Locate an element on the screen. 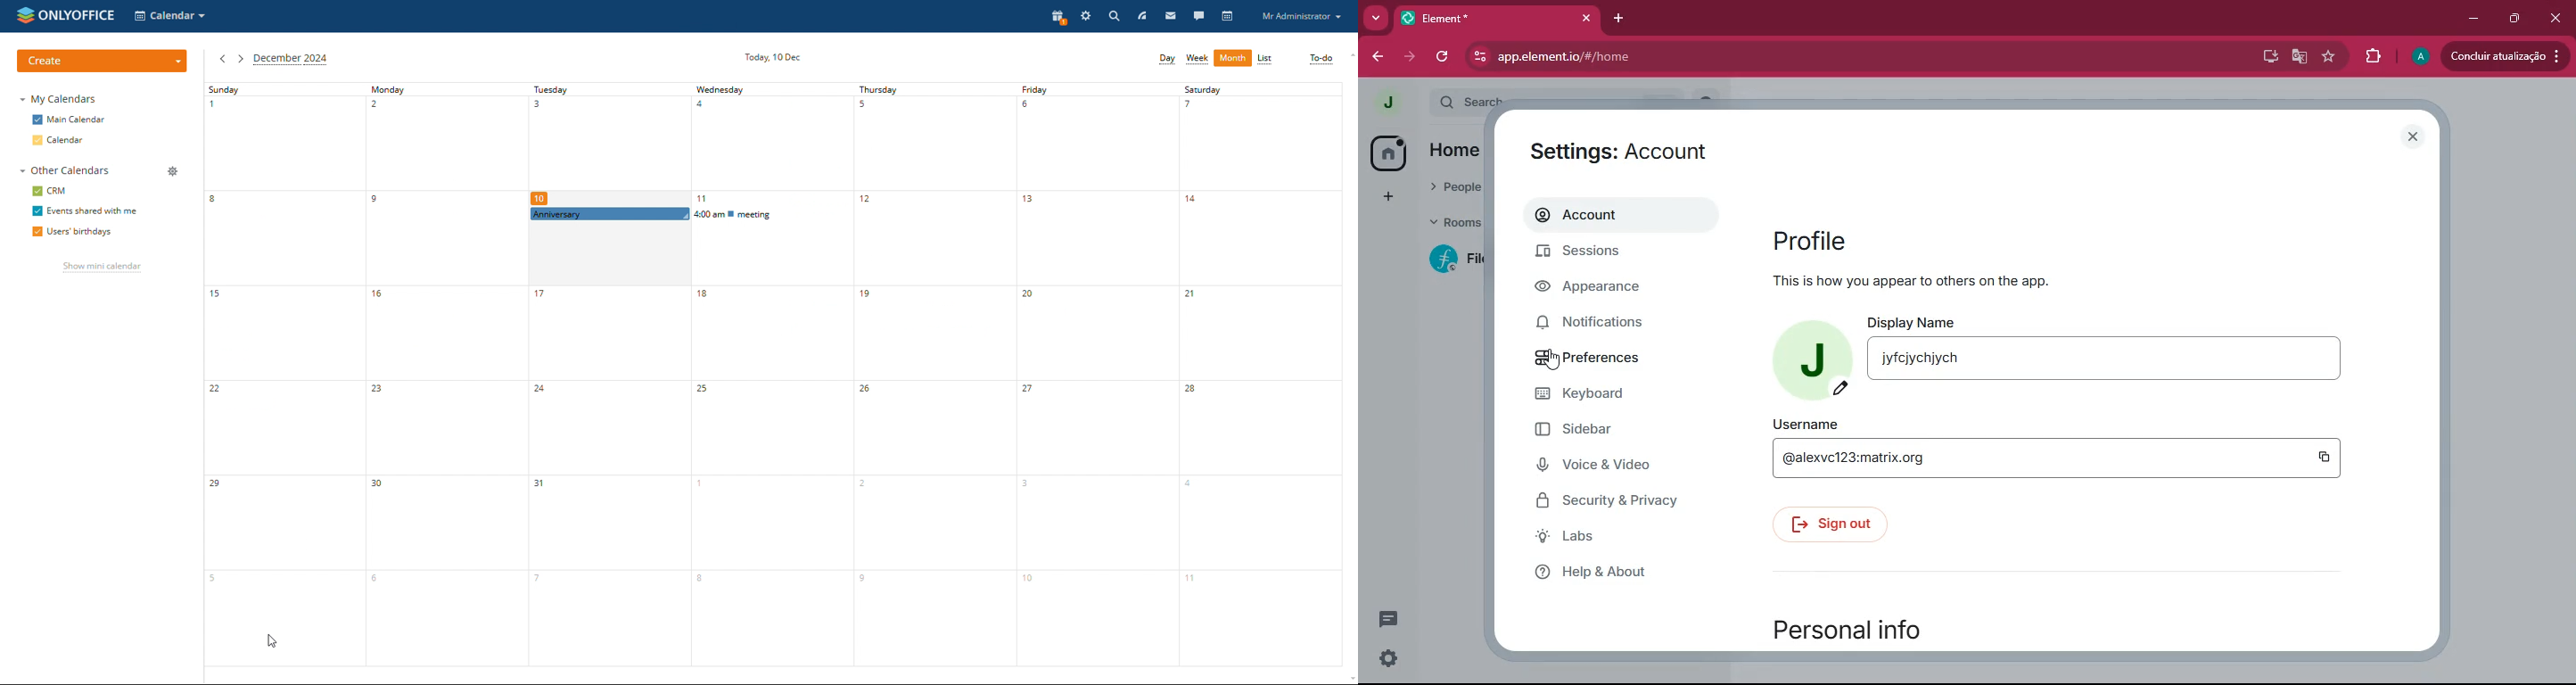  quick settings is located at coordinates (1389, 659).